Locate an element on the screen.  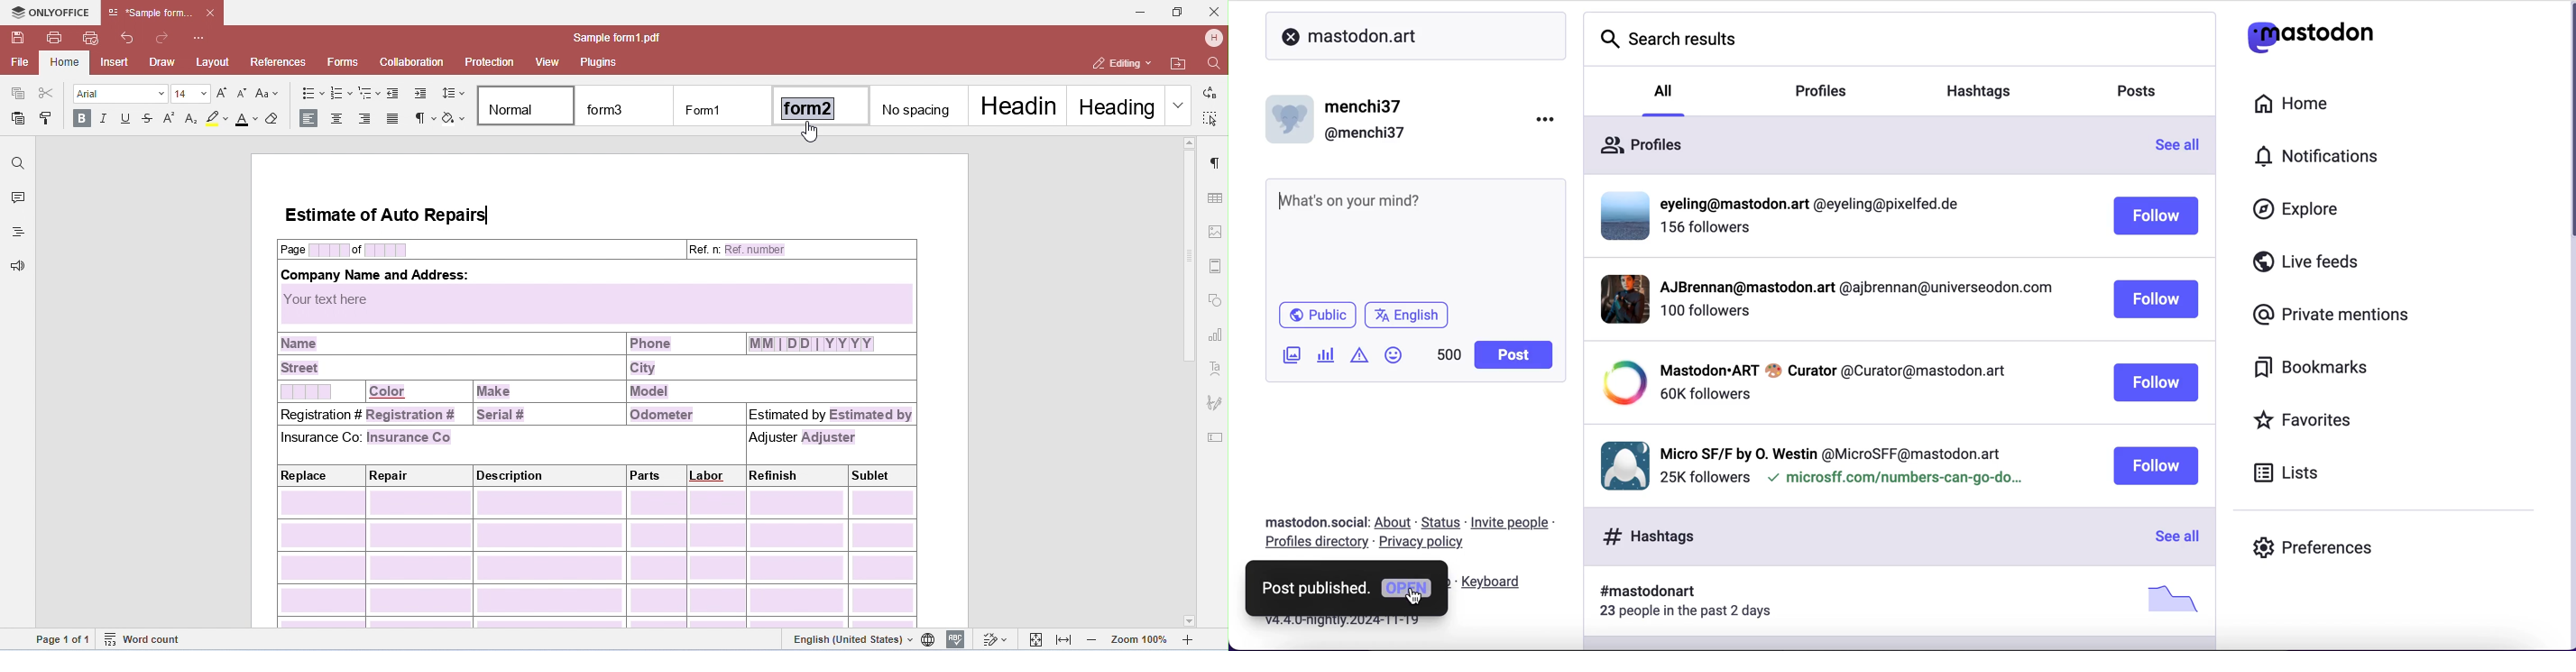
keyboard is located at coordinates (1499, 580).